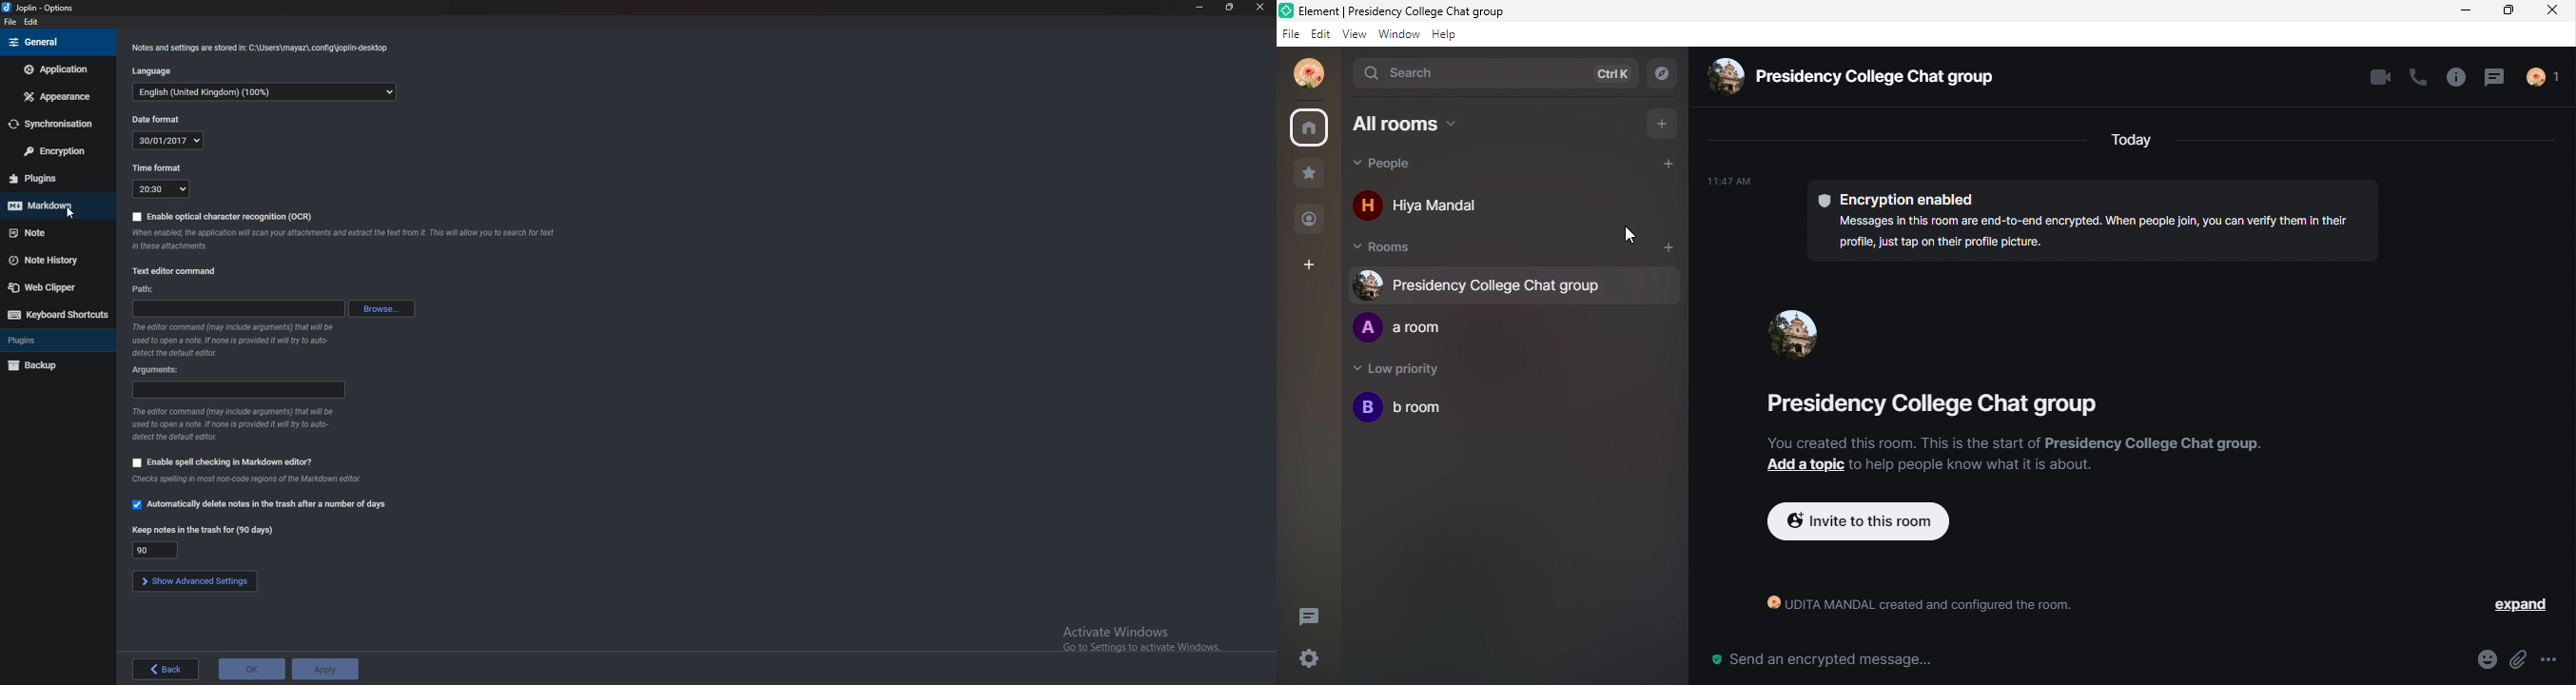  I want to click on browse, so click(382, 308).